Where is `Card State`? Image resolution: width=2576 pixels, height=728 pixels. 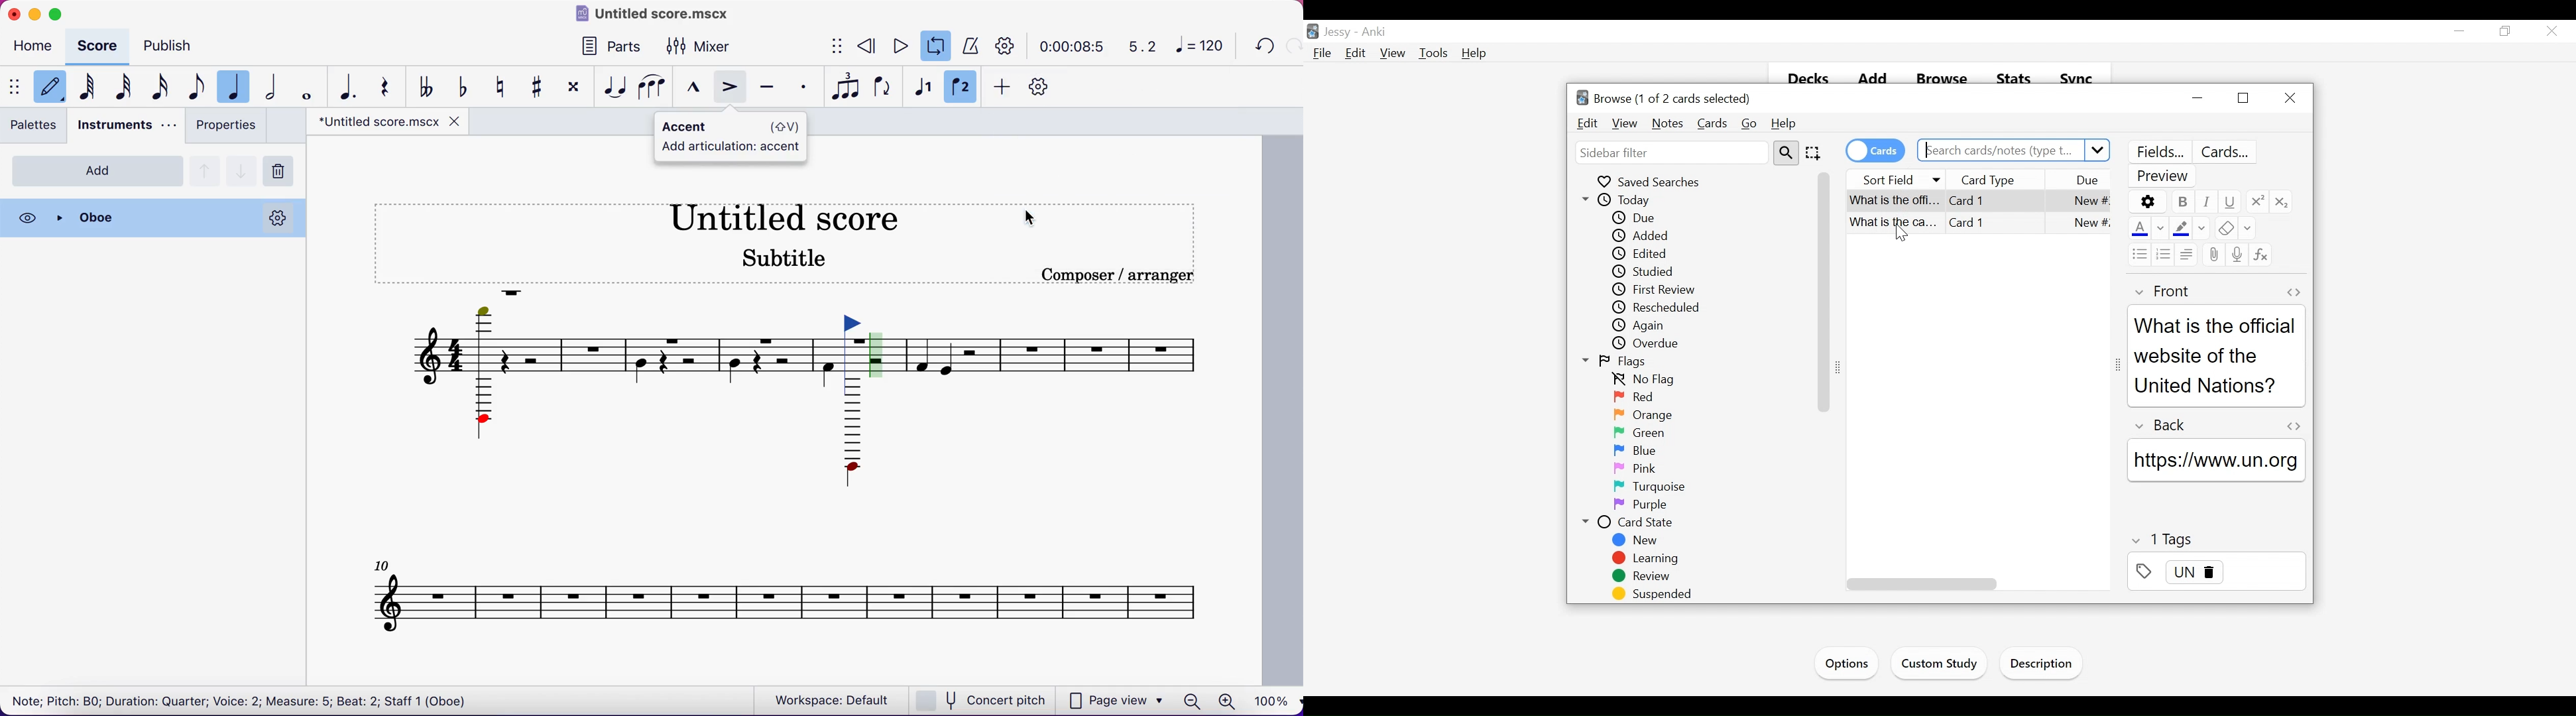
Card State is located at coordinates (1627, 523).